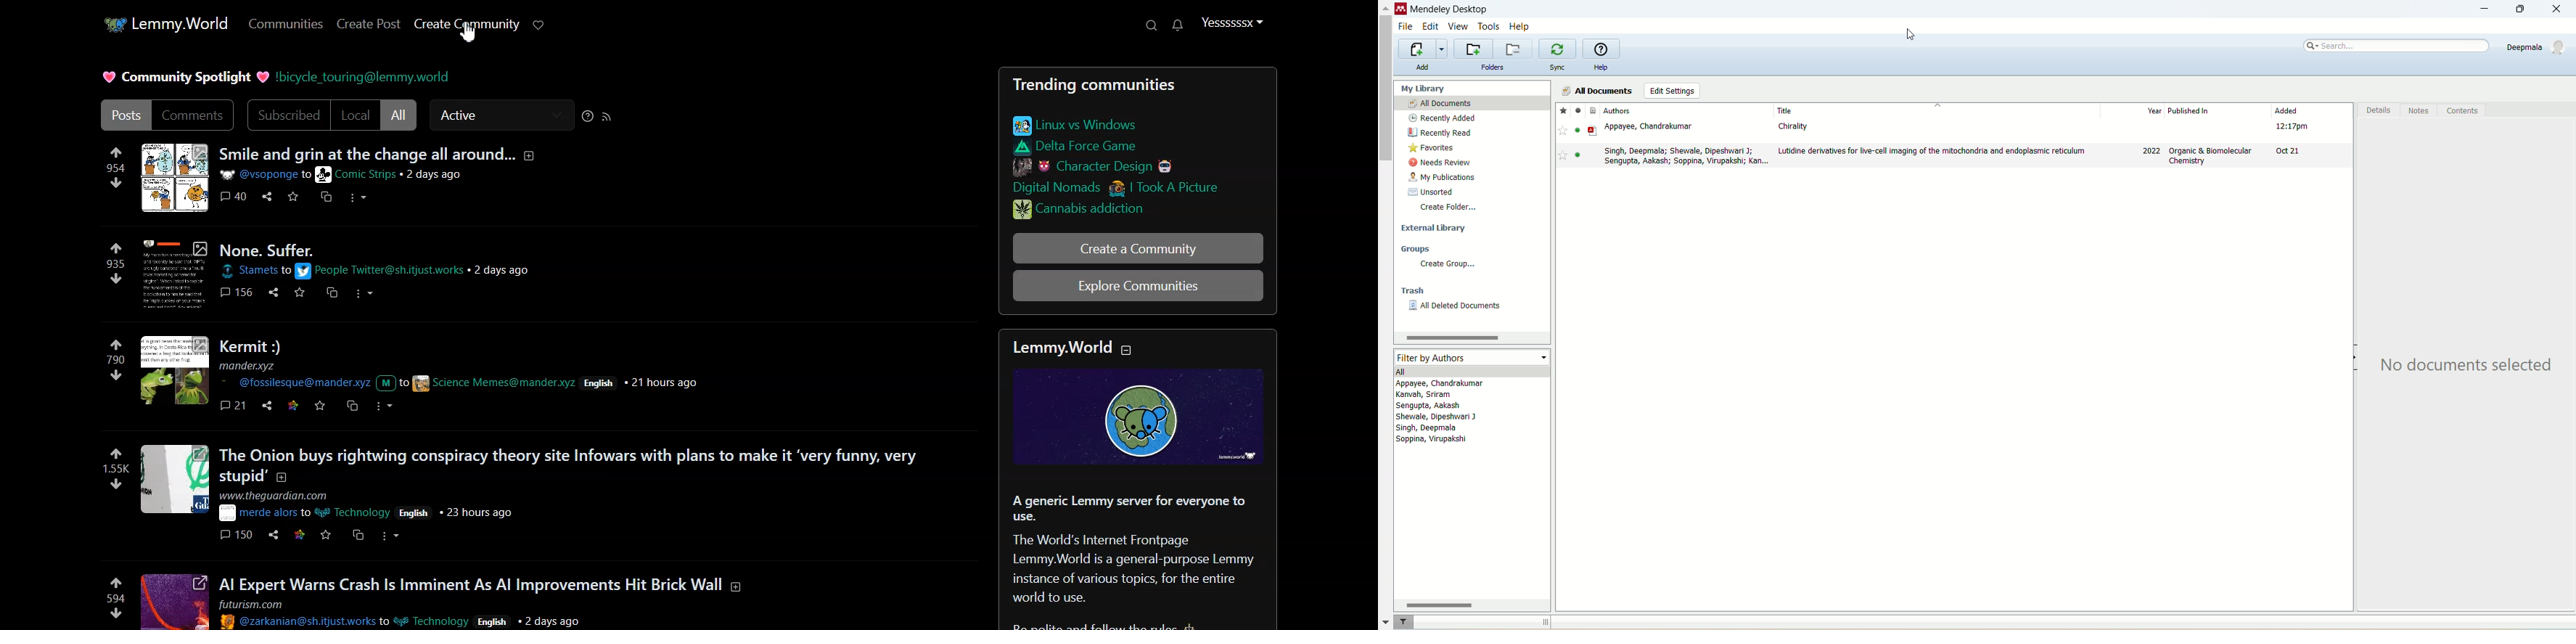 This screenshot has height=644, width=2576. I want to click on age, so click(176, 602).